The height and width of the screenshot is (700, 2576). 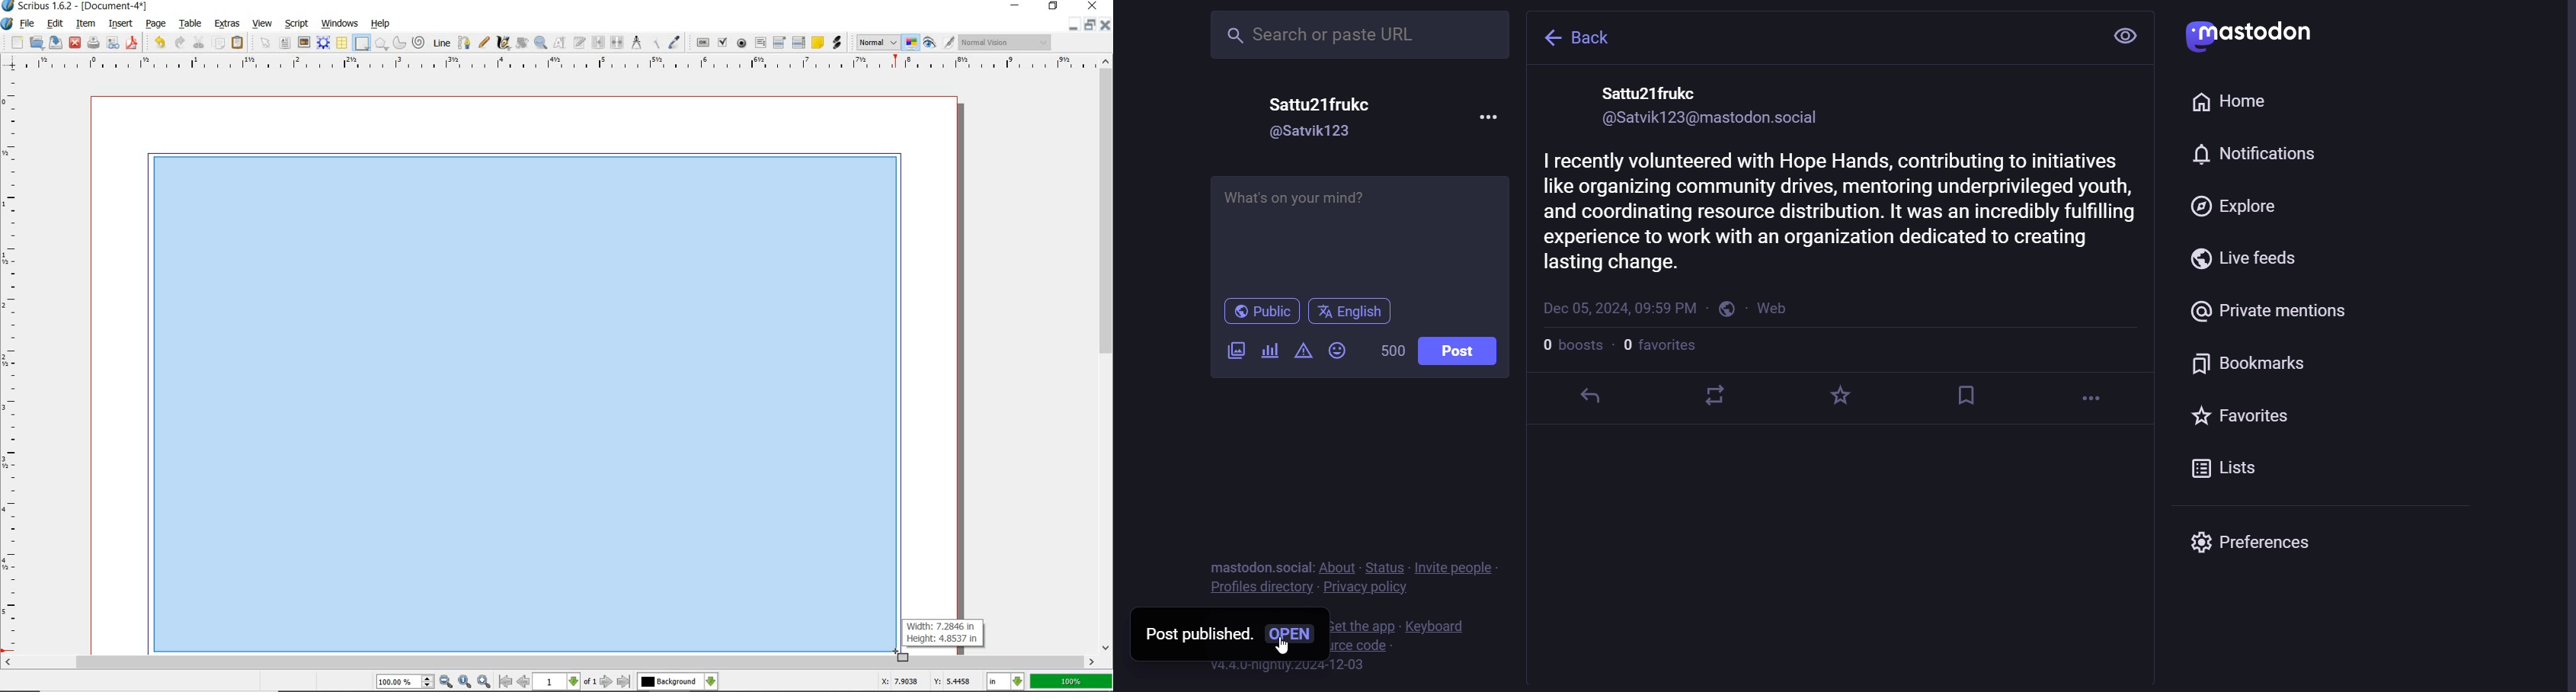 I want to click on shape, so click(x=362, y=44).